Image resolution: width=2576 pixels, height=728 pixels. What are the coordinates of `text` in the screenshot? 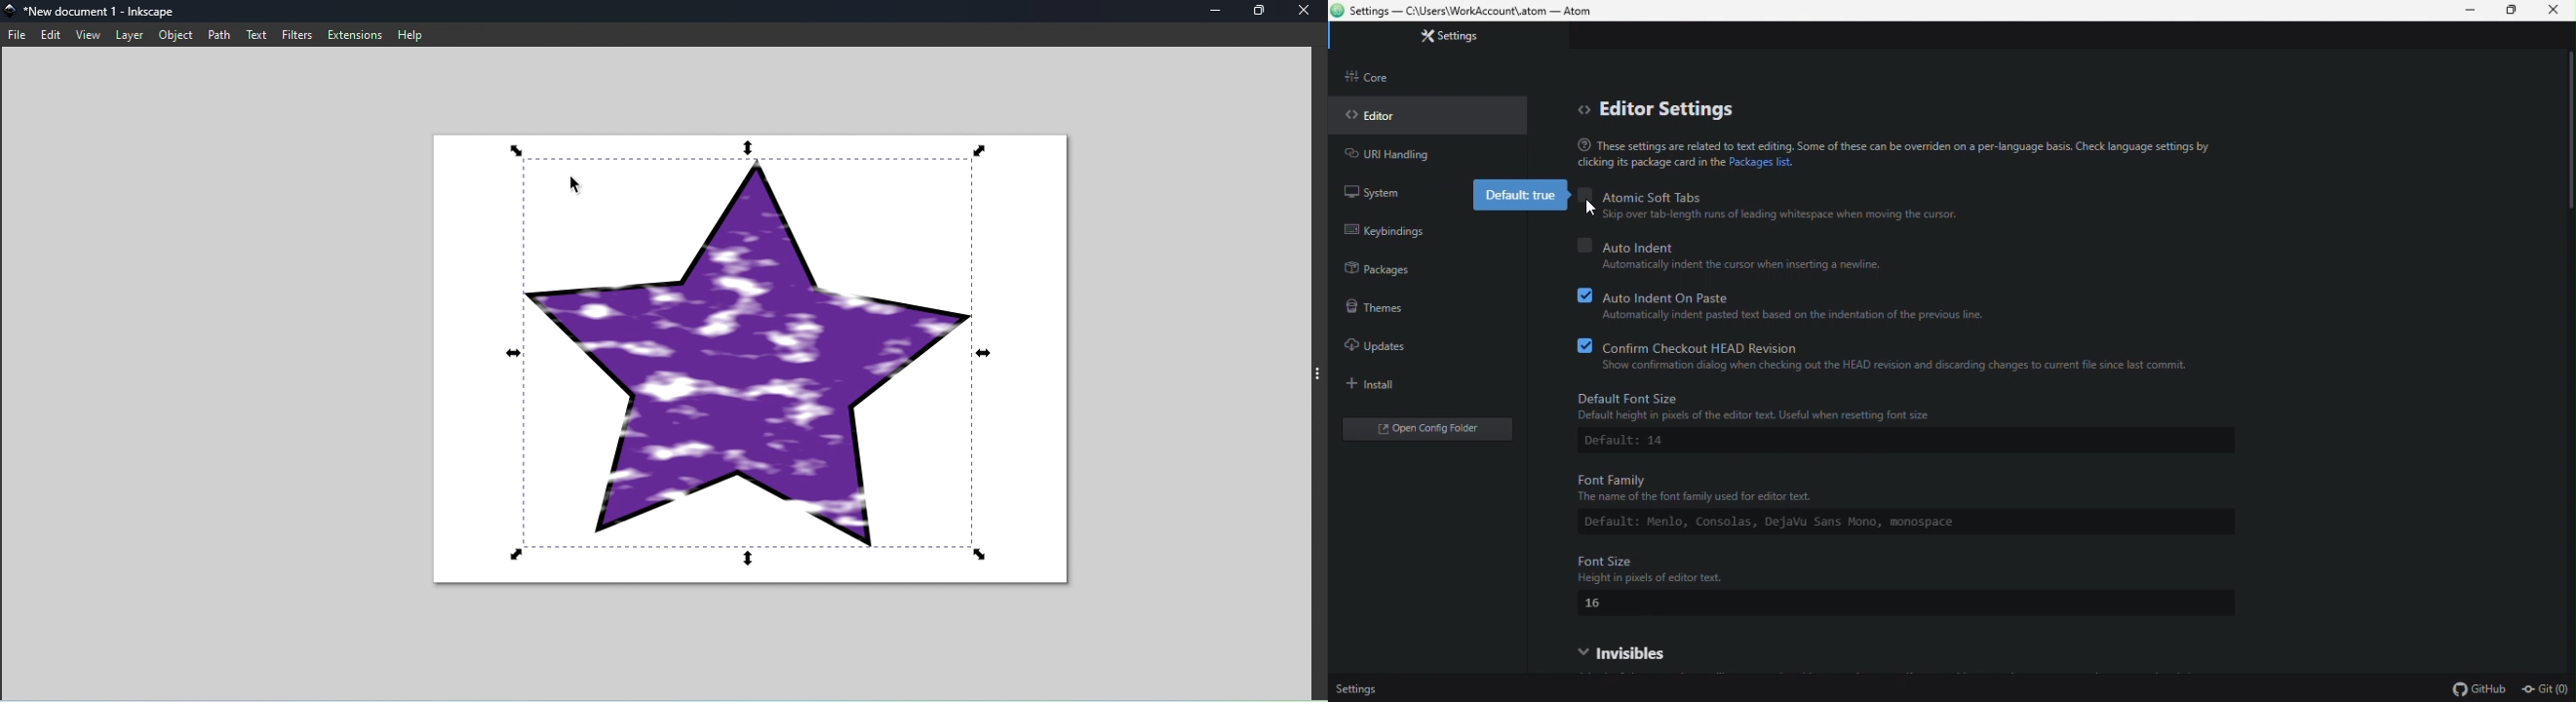 It's located at (255, 34).